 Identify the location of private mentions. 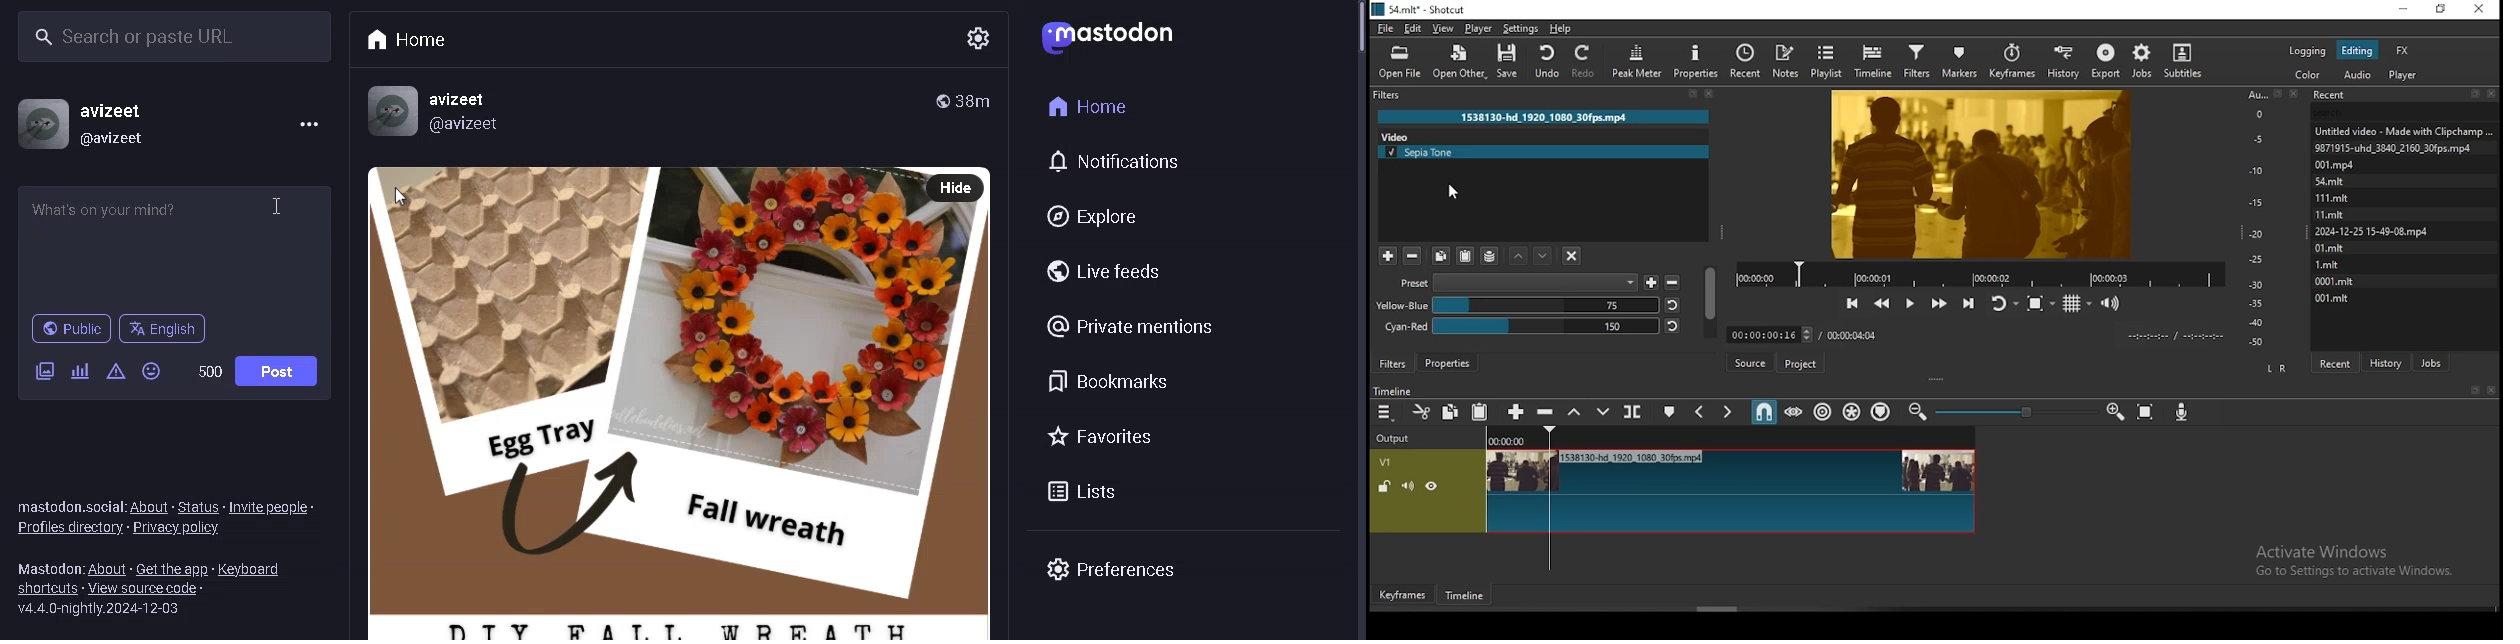
(1131, 327).